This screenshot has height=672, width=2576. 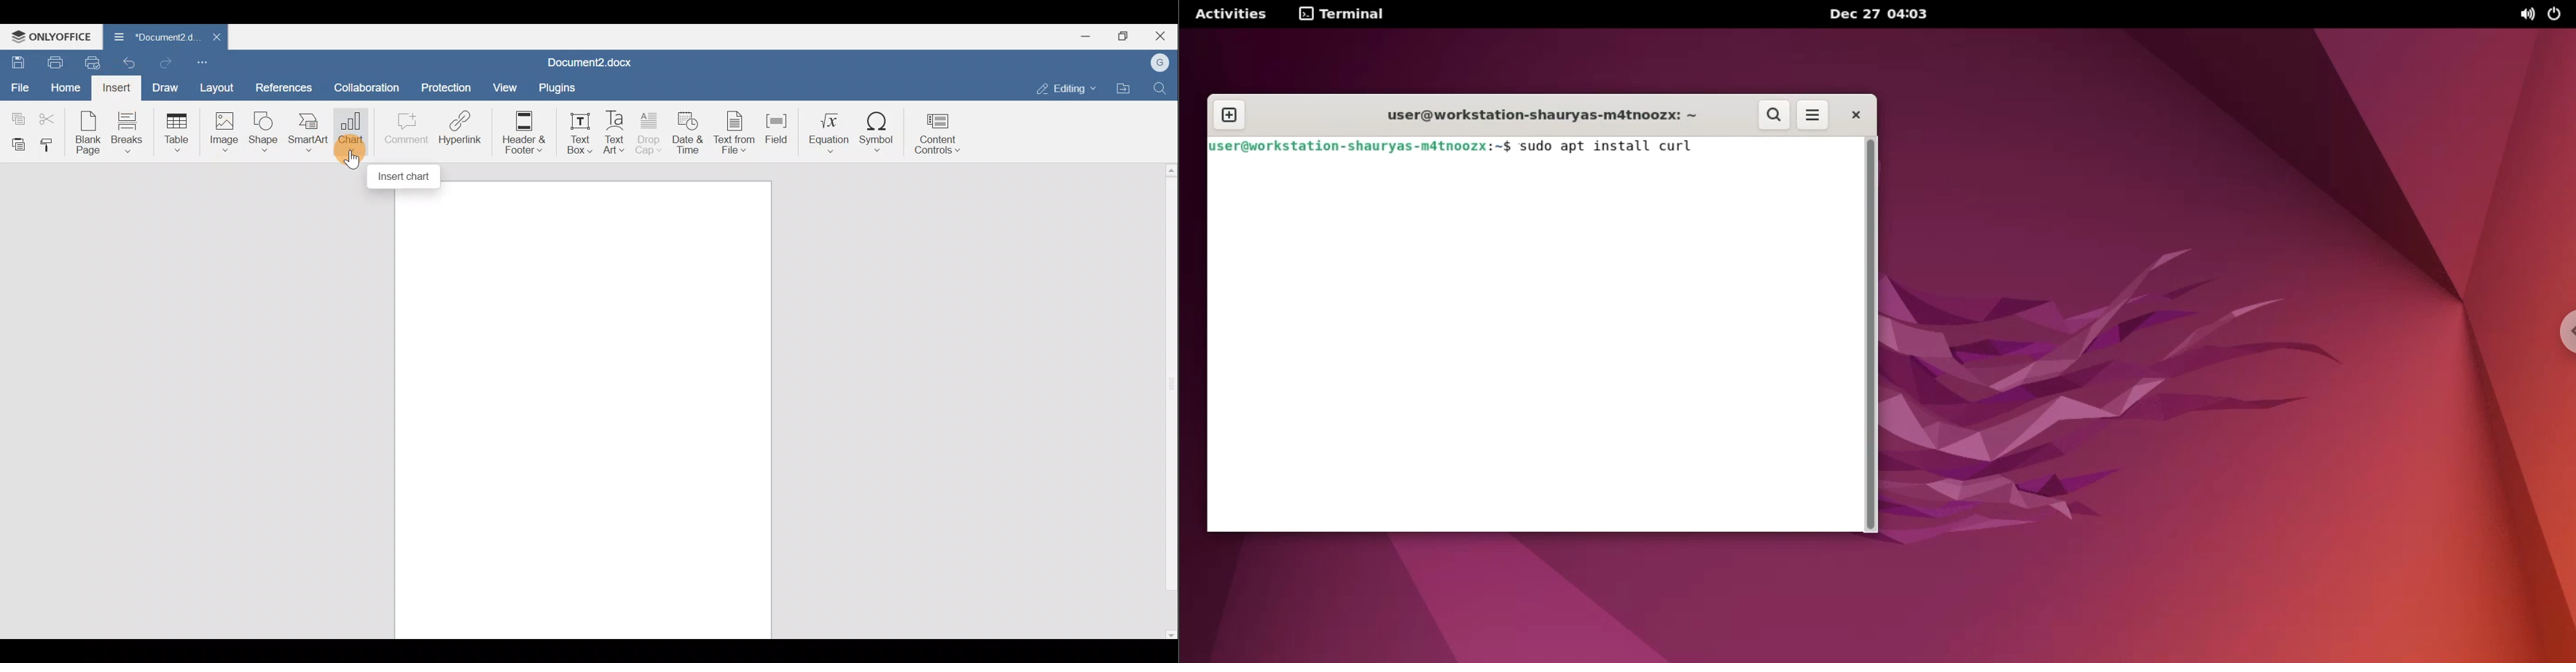 I want to click on Image, so click(x=222, y=132).